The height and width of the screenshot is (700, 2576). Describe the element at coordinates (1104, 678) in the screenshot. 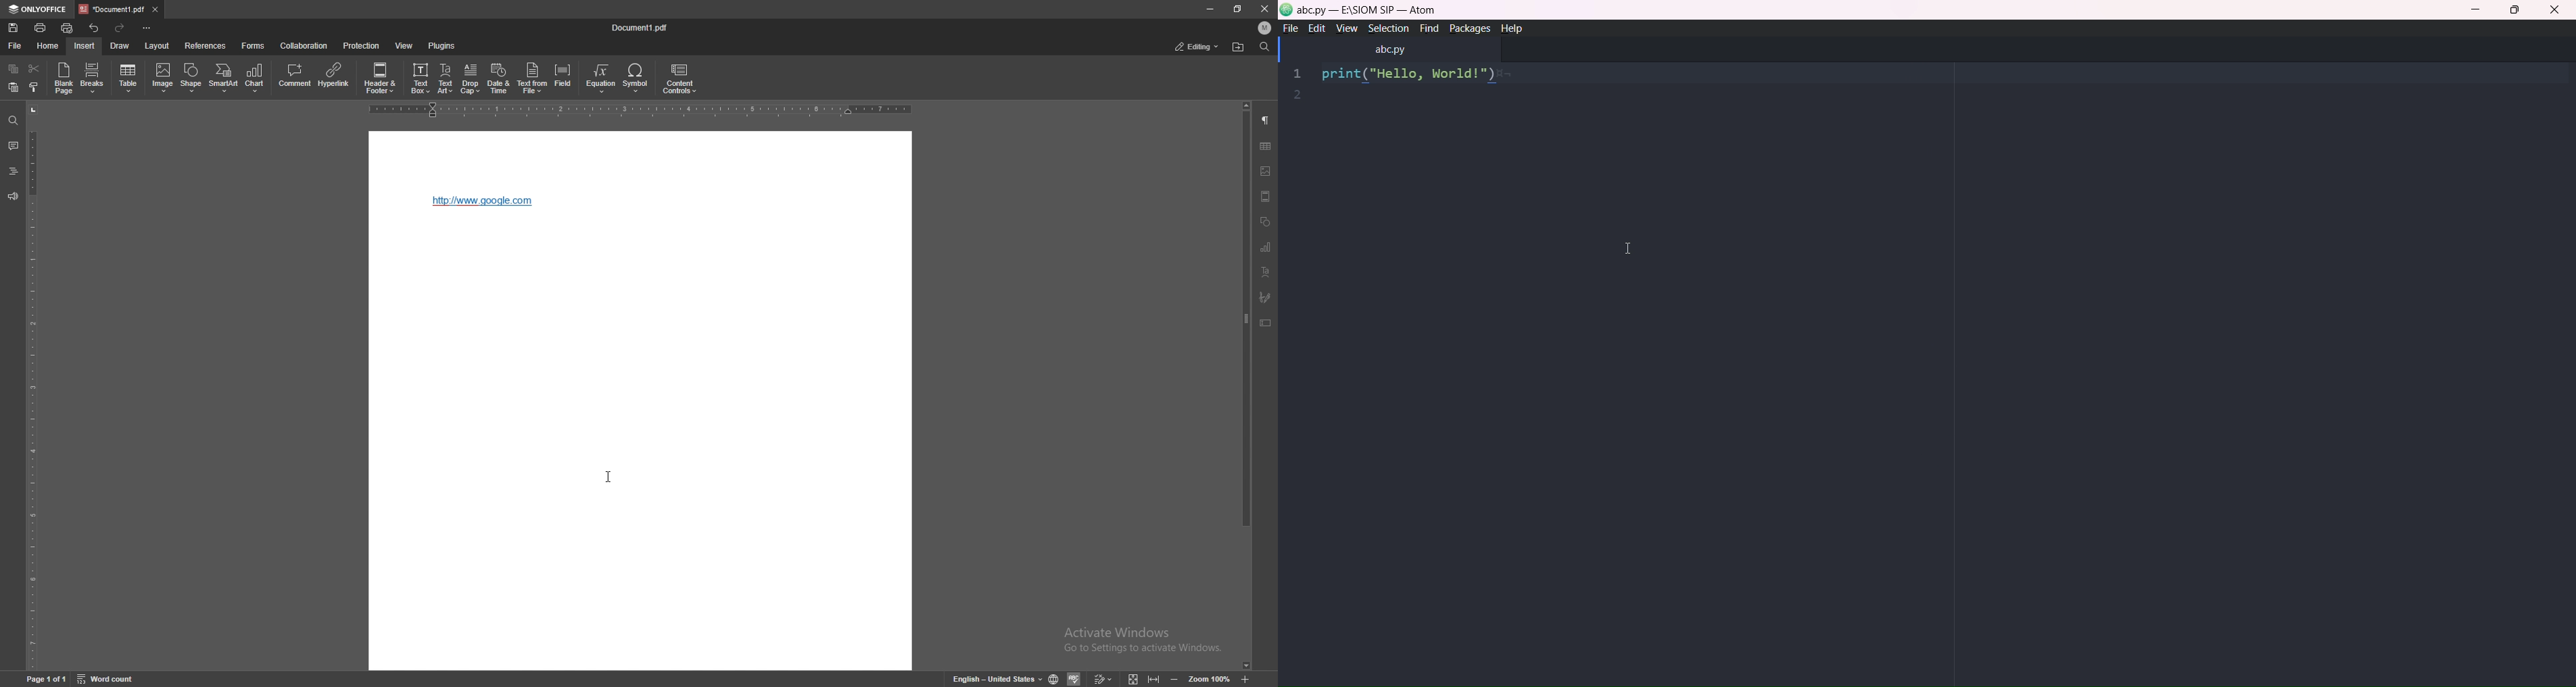

I see `track changes` at that location.